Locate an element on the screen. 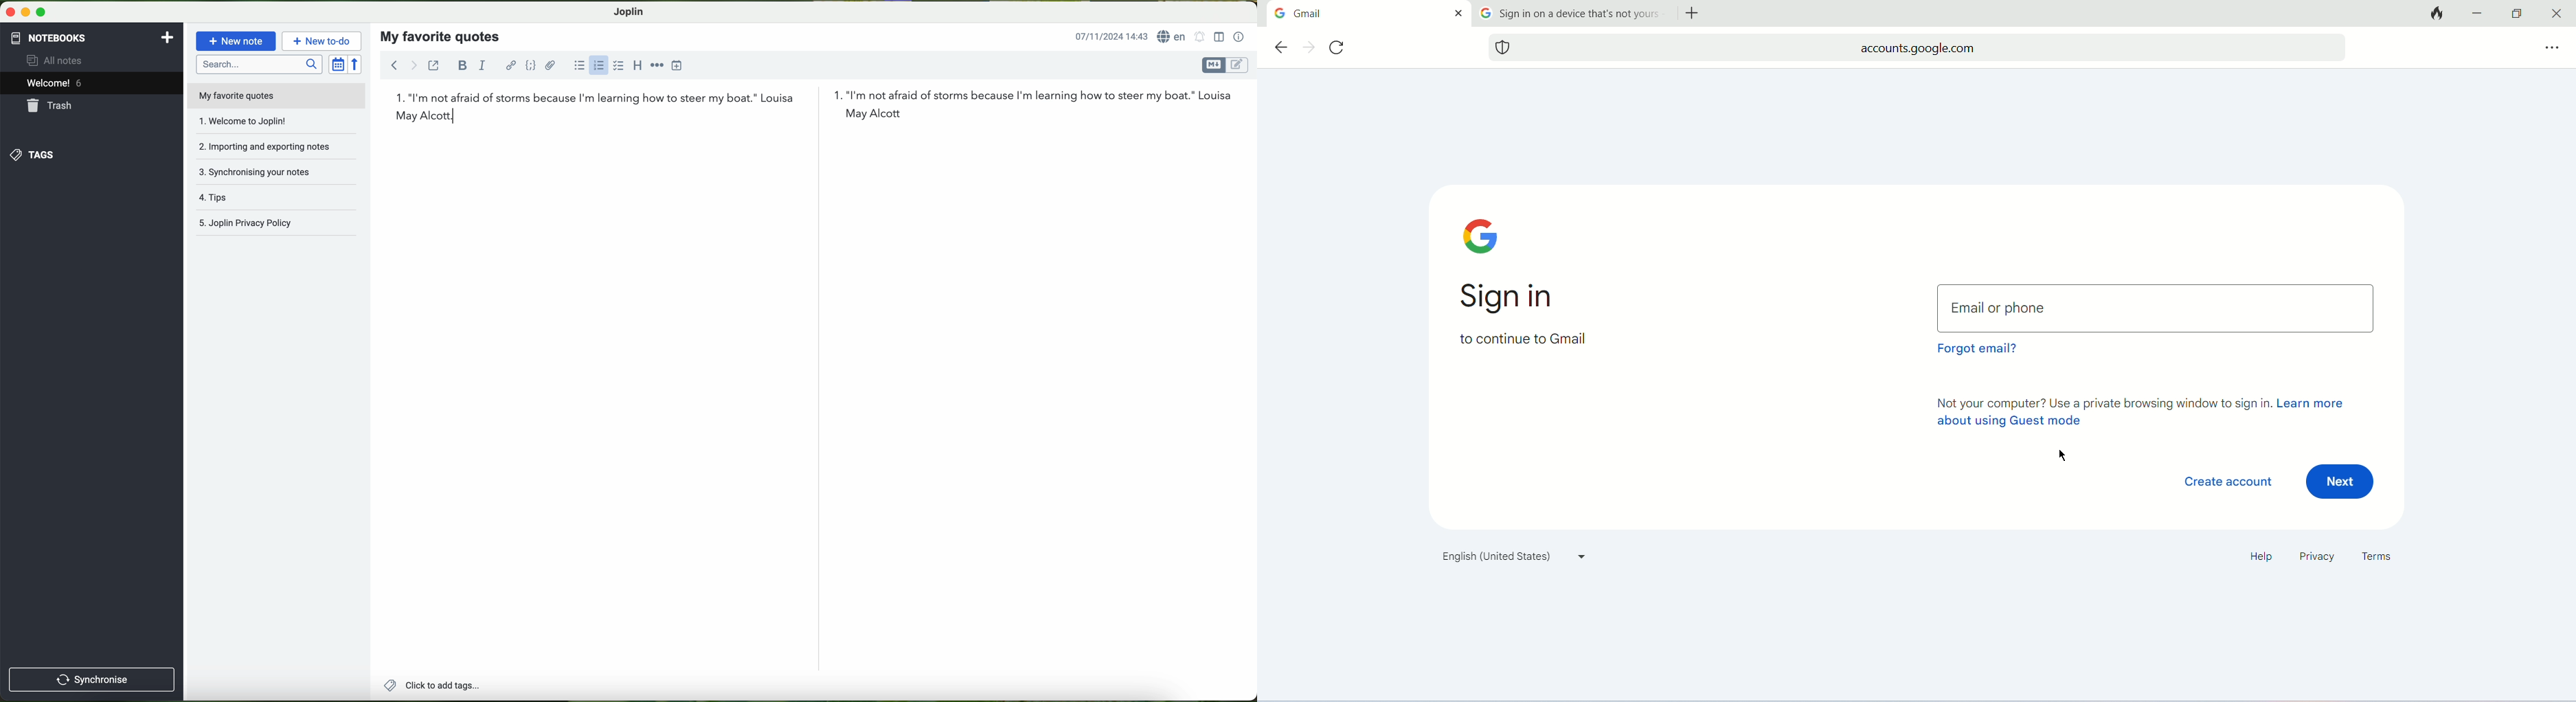  attach files is located at coordinates (552, 67).